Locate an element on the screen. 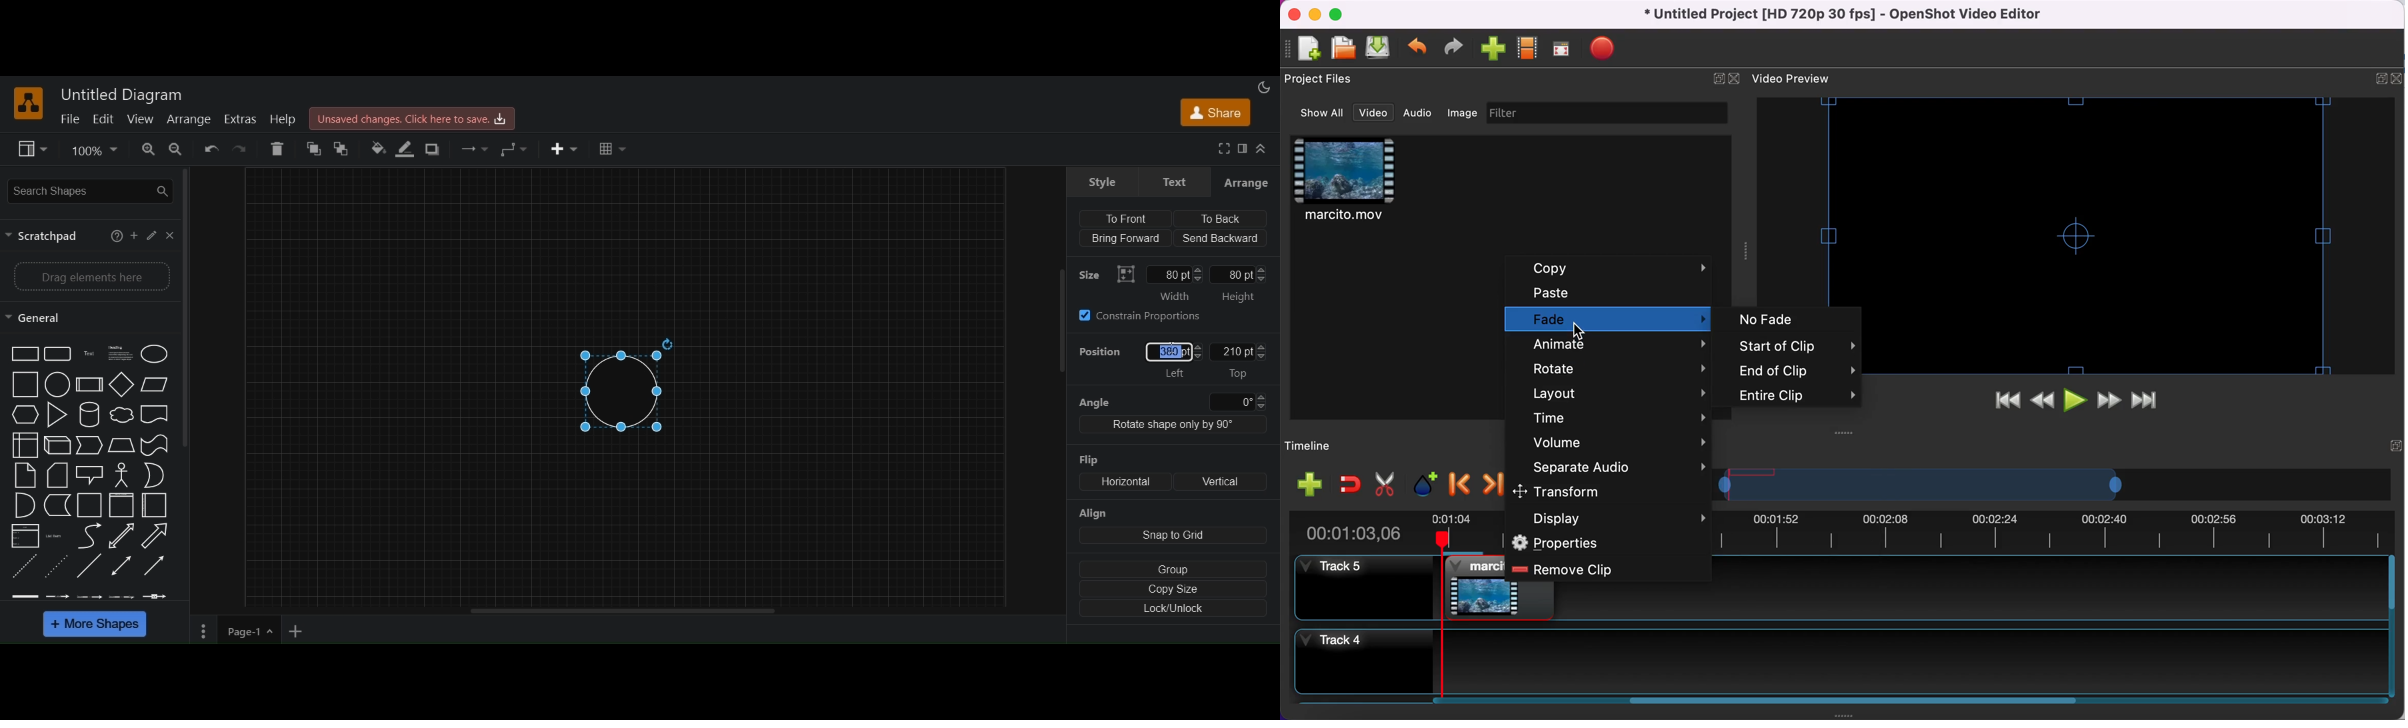 The height and width of the screenshot is (728, 2408). align is located at coordinates (1095, 514).